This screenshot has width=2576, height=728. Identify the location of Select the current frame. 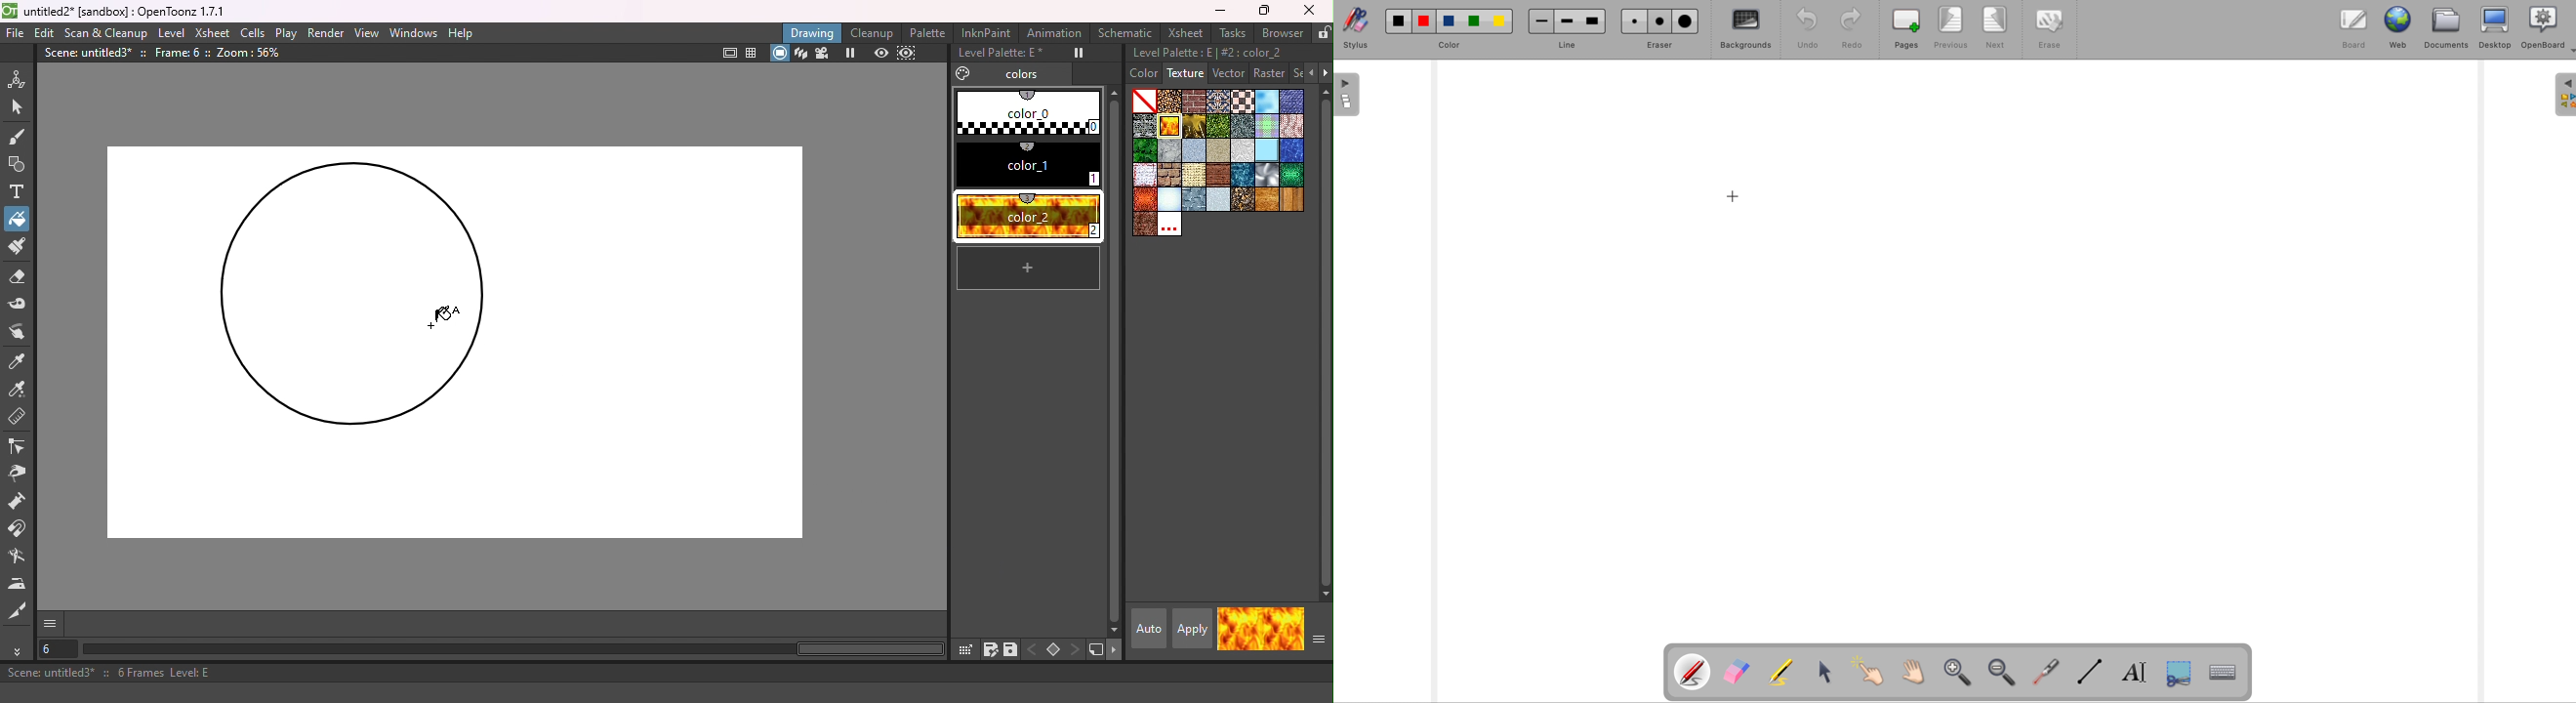
(60, 650).